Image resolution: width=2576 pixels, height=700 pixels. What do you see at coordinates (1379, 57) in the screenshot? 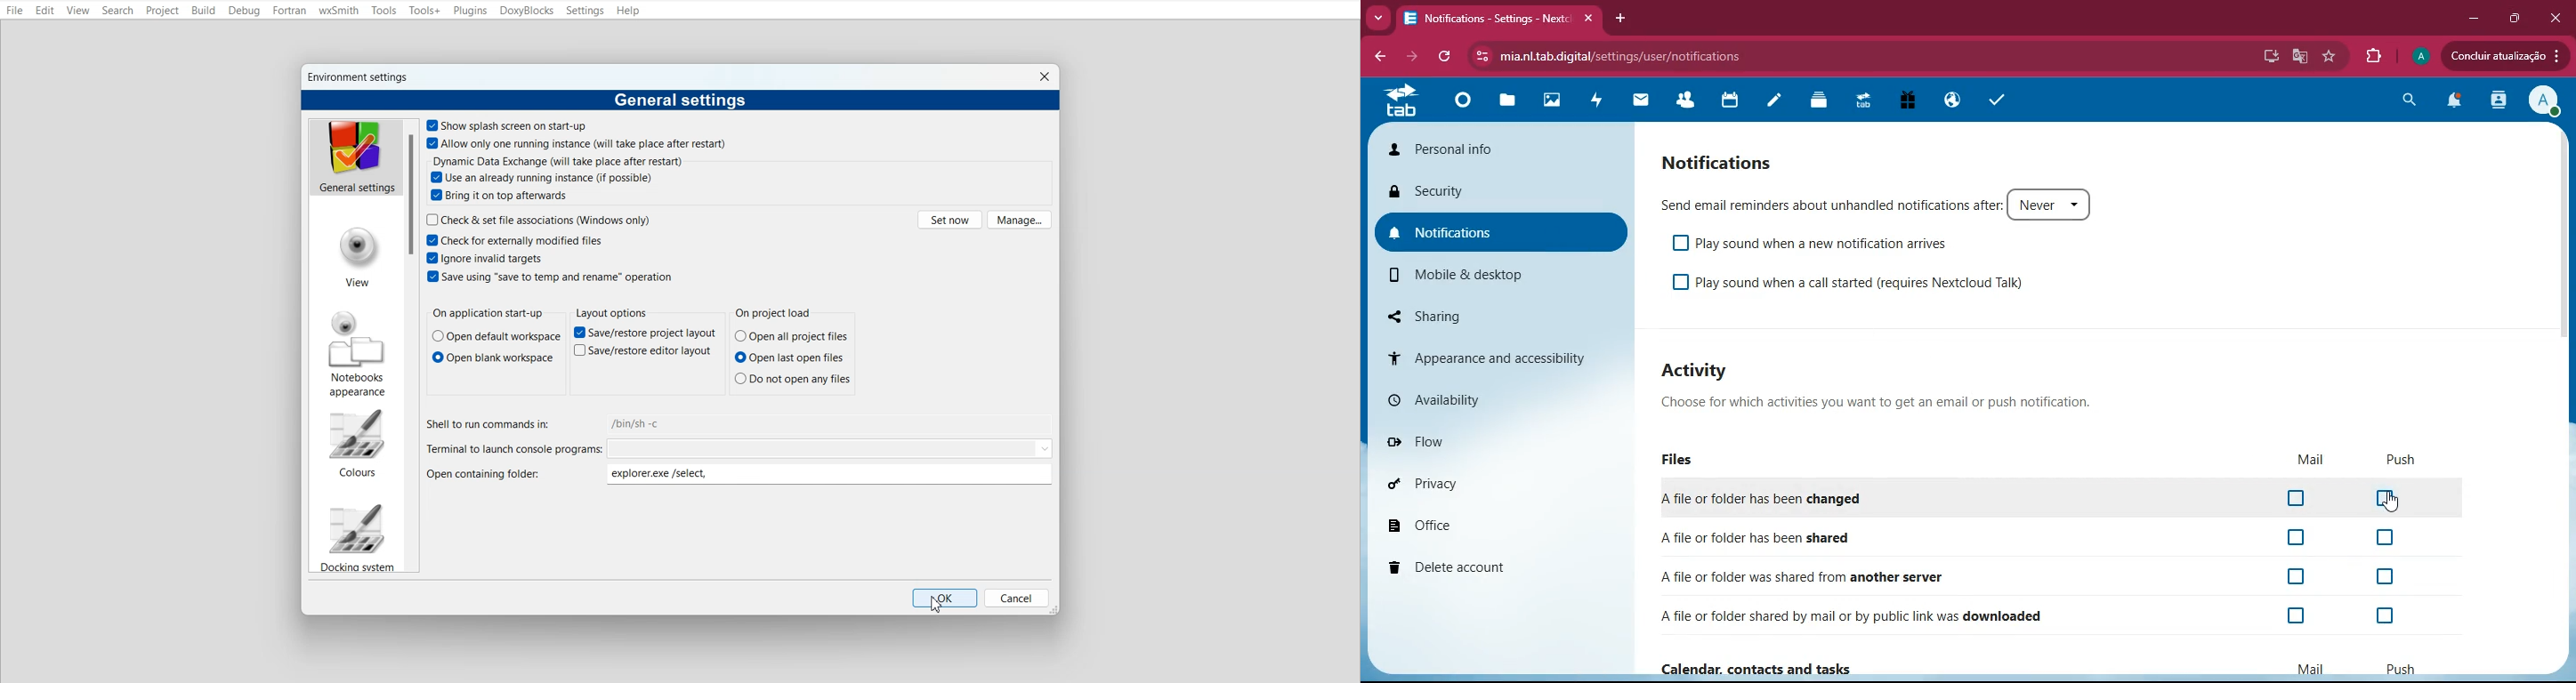
I see `back` at bounding box center [1379, 57].